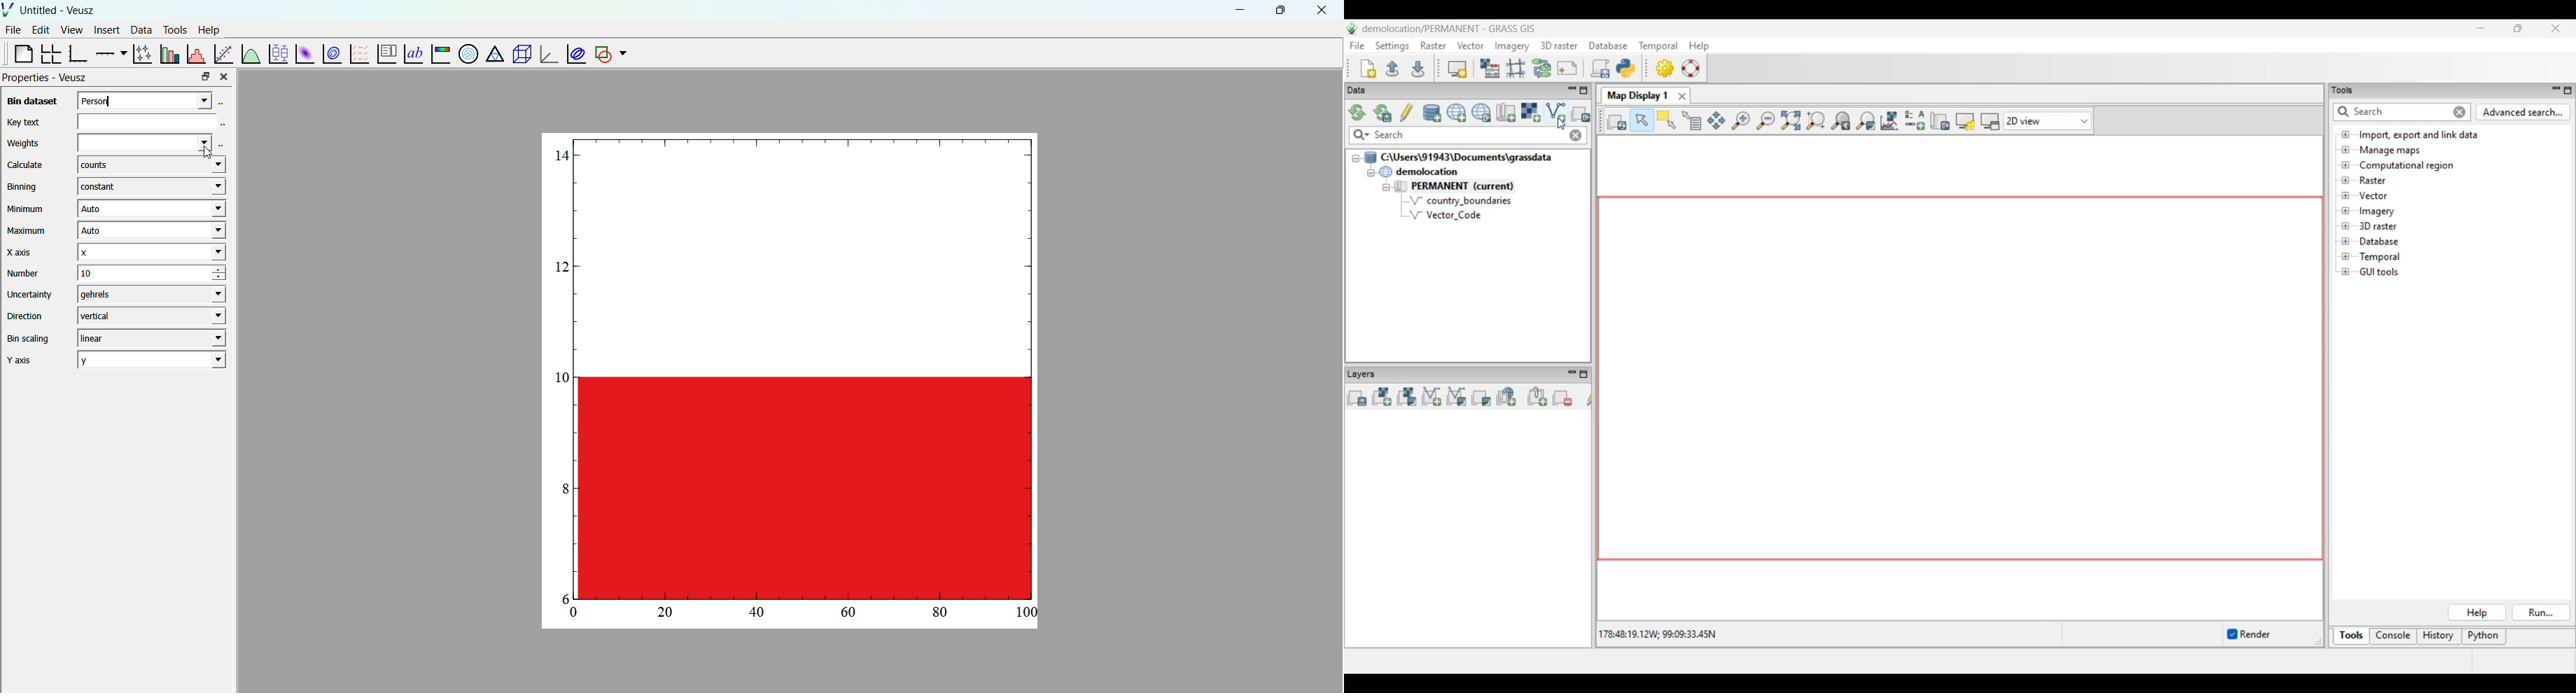 This screenshot has width=2576, height=700. What do you see at coordinates (206, 77) in the screenshot?
I see `maximize property bar` at bounding box center [206, 77].